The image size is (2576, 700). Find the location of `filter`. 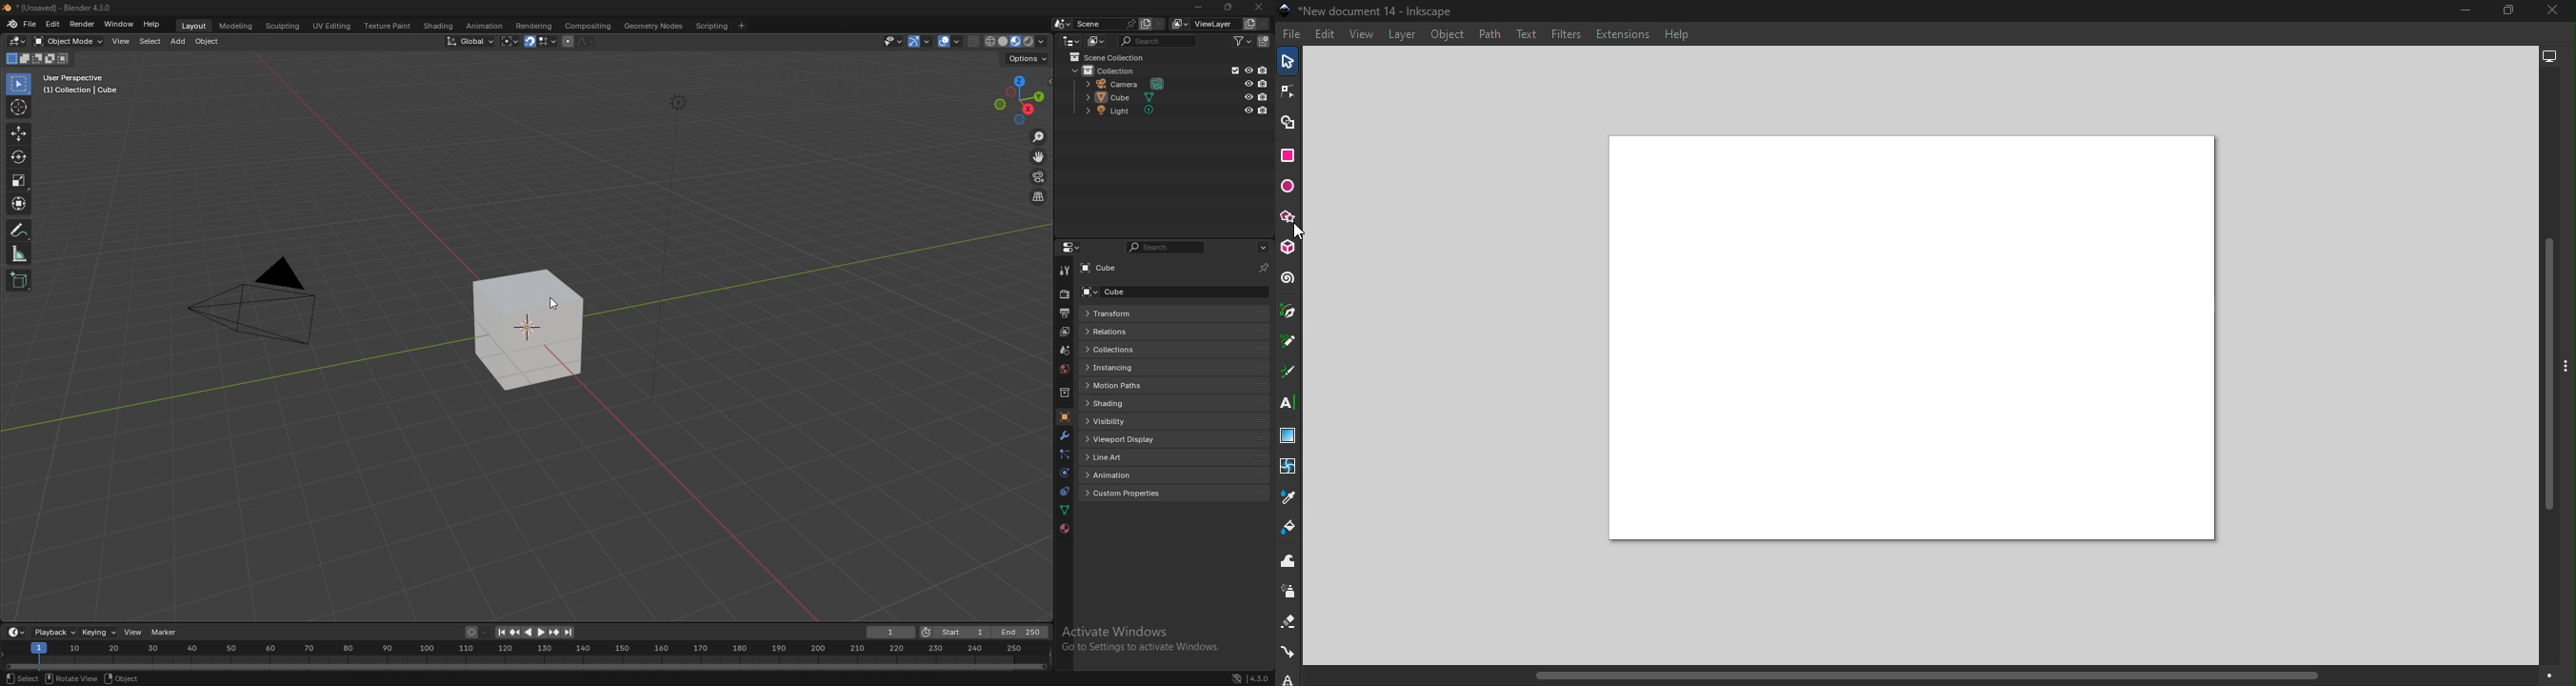

filter is located at coordinates (1246, 41).